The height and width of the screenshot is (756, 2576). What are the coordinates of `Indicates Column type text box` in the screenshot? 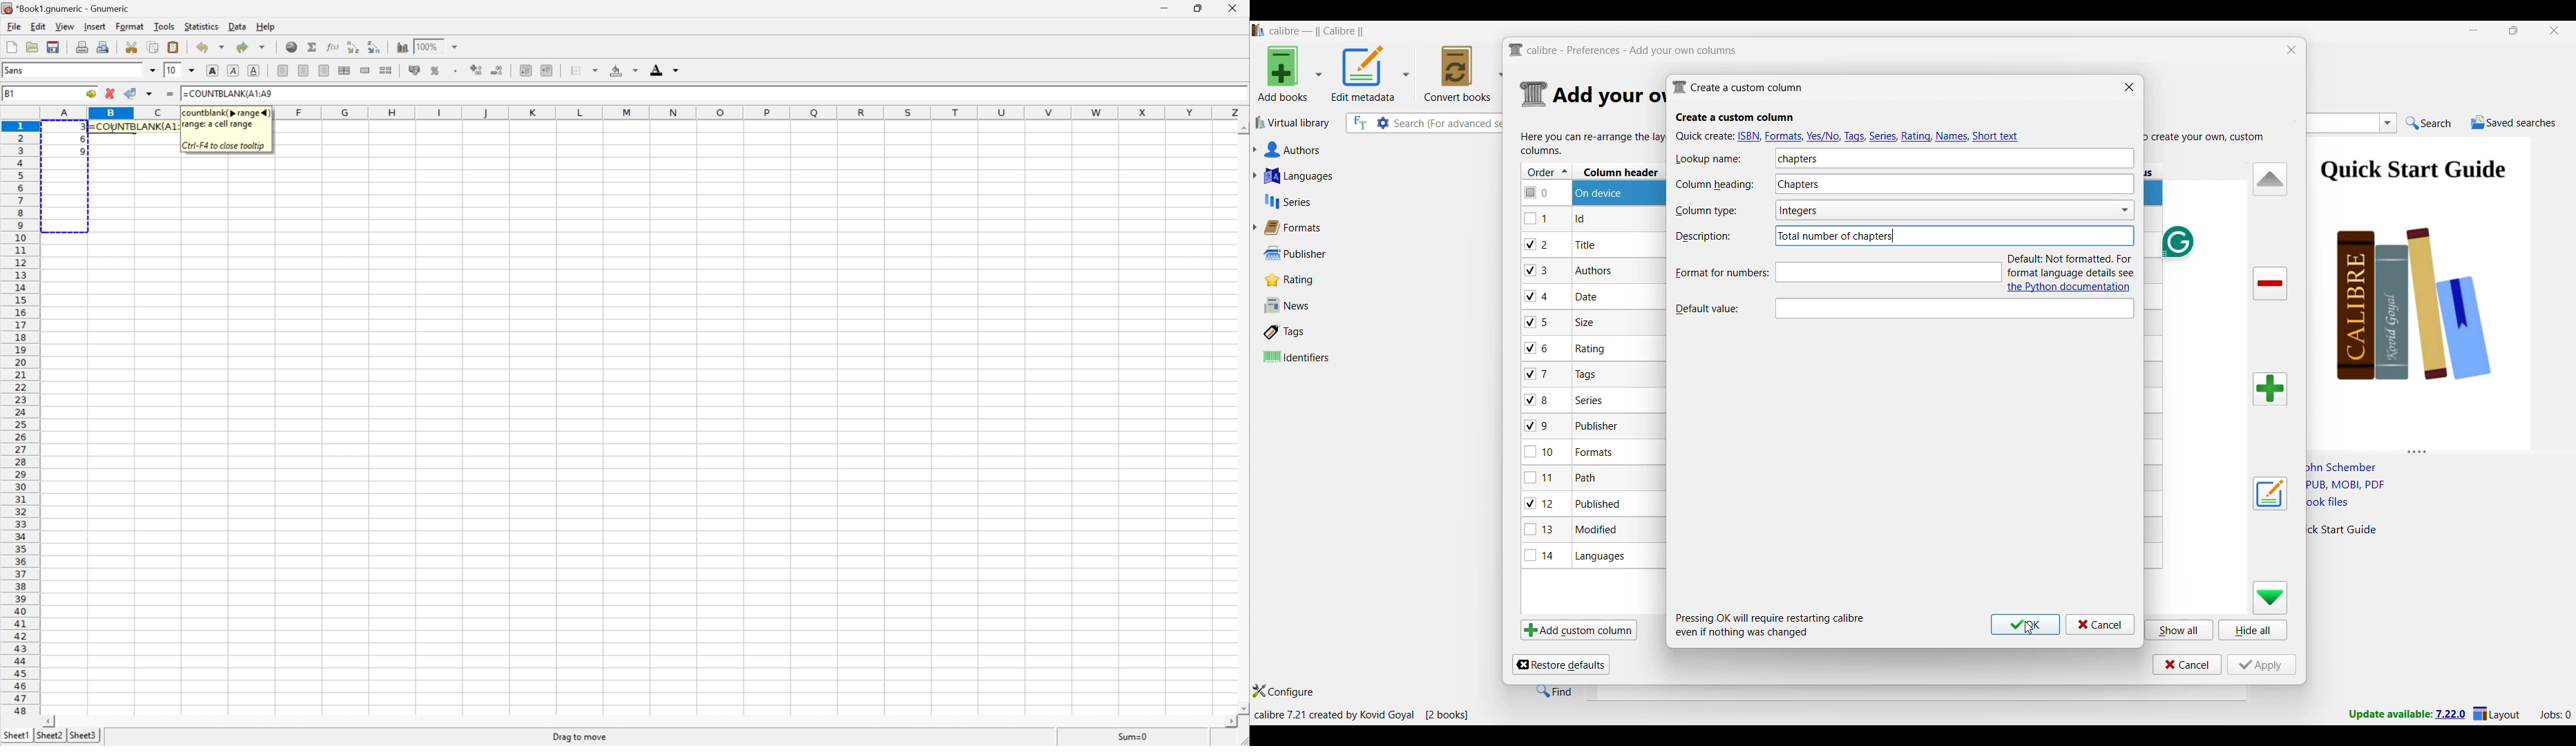 It's located at (1706, 211).